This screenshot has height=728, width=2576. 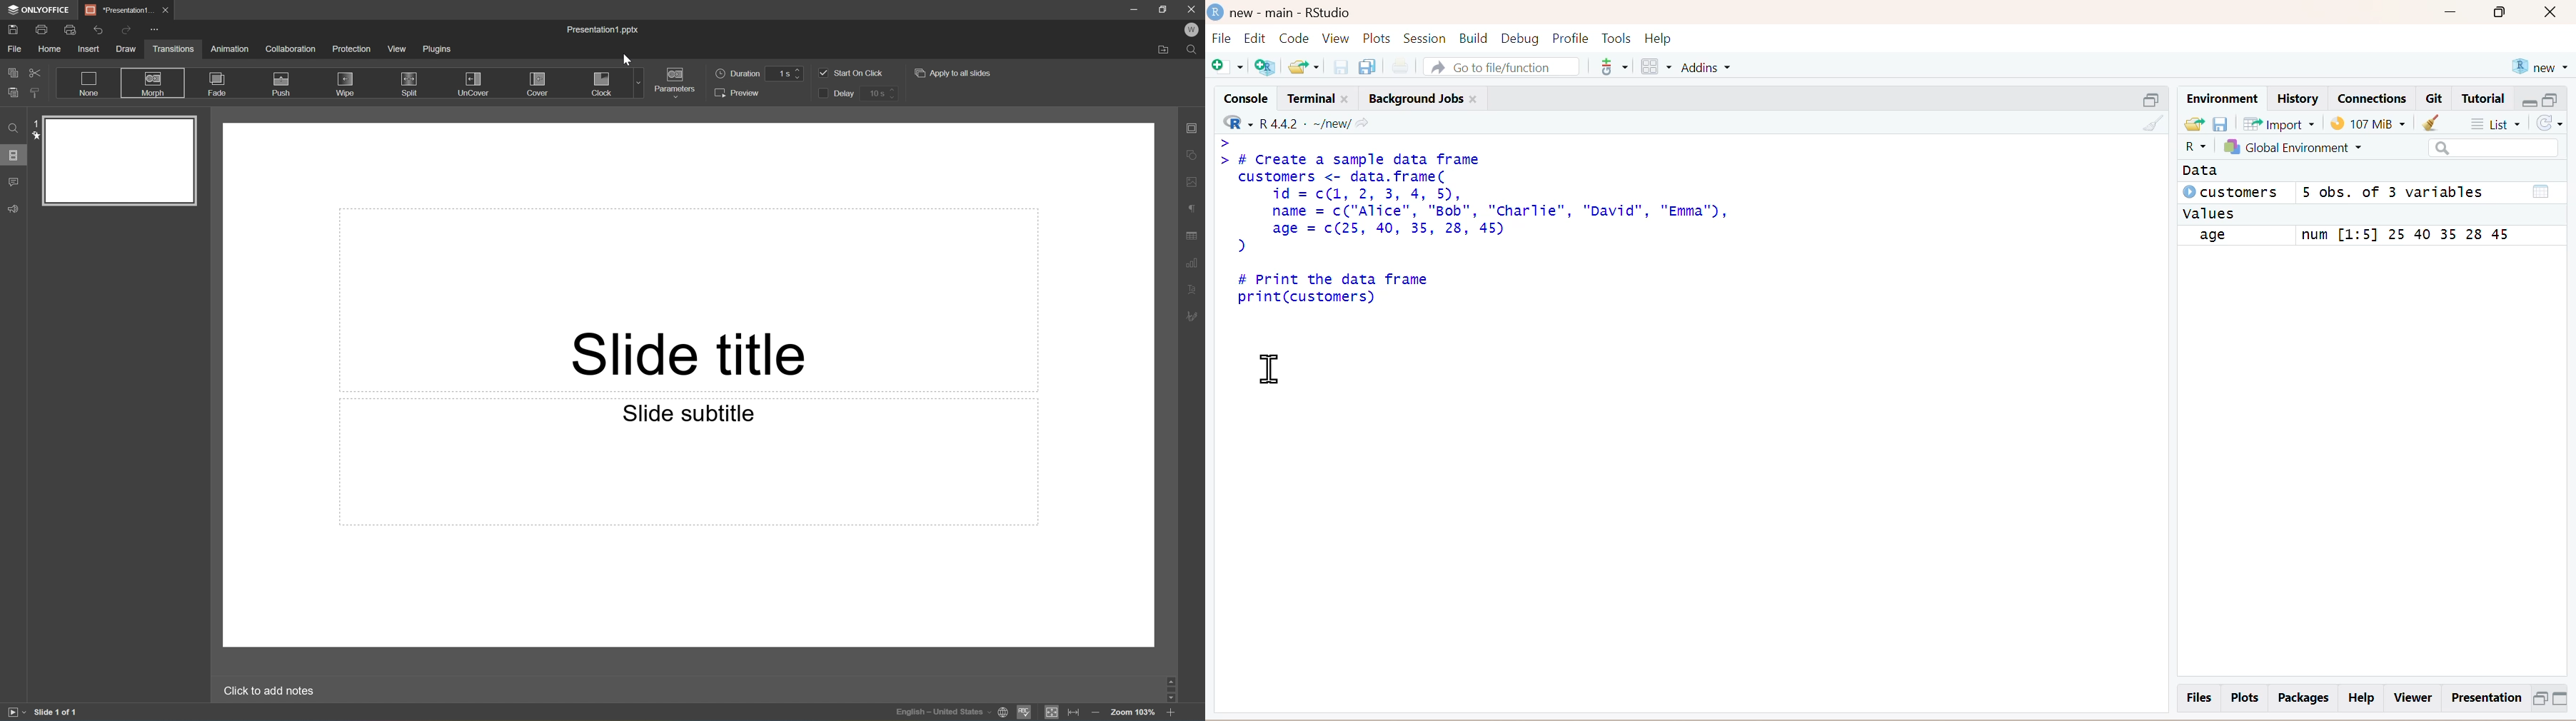 What do you see at coordinates (2485, 99) in the screenshot?
I see `Tutorial` at bounding box center [2485, 99].